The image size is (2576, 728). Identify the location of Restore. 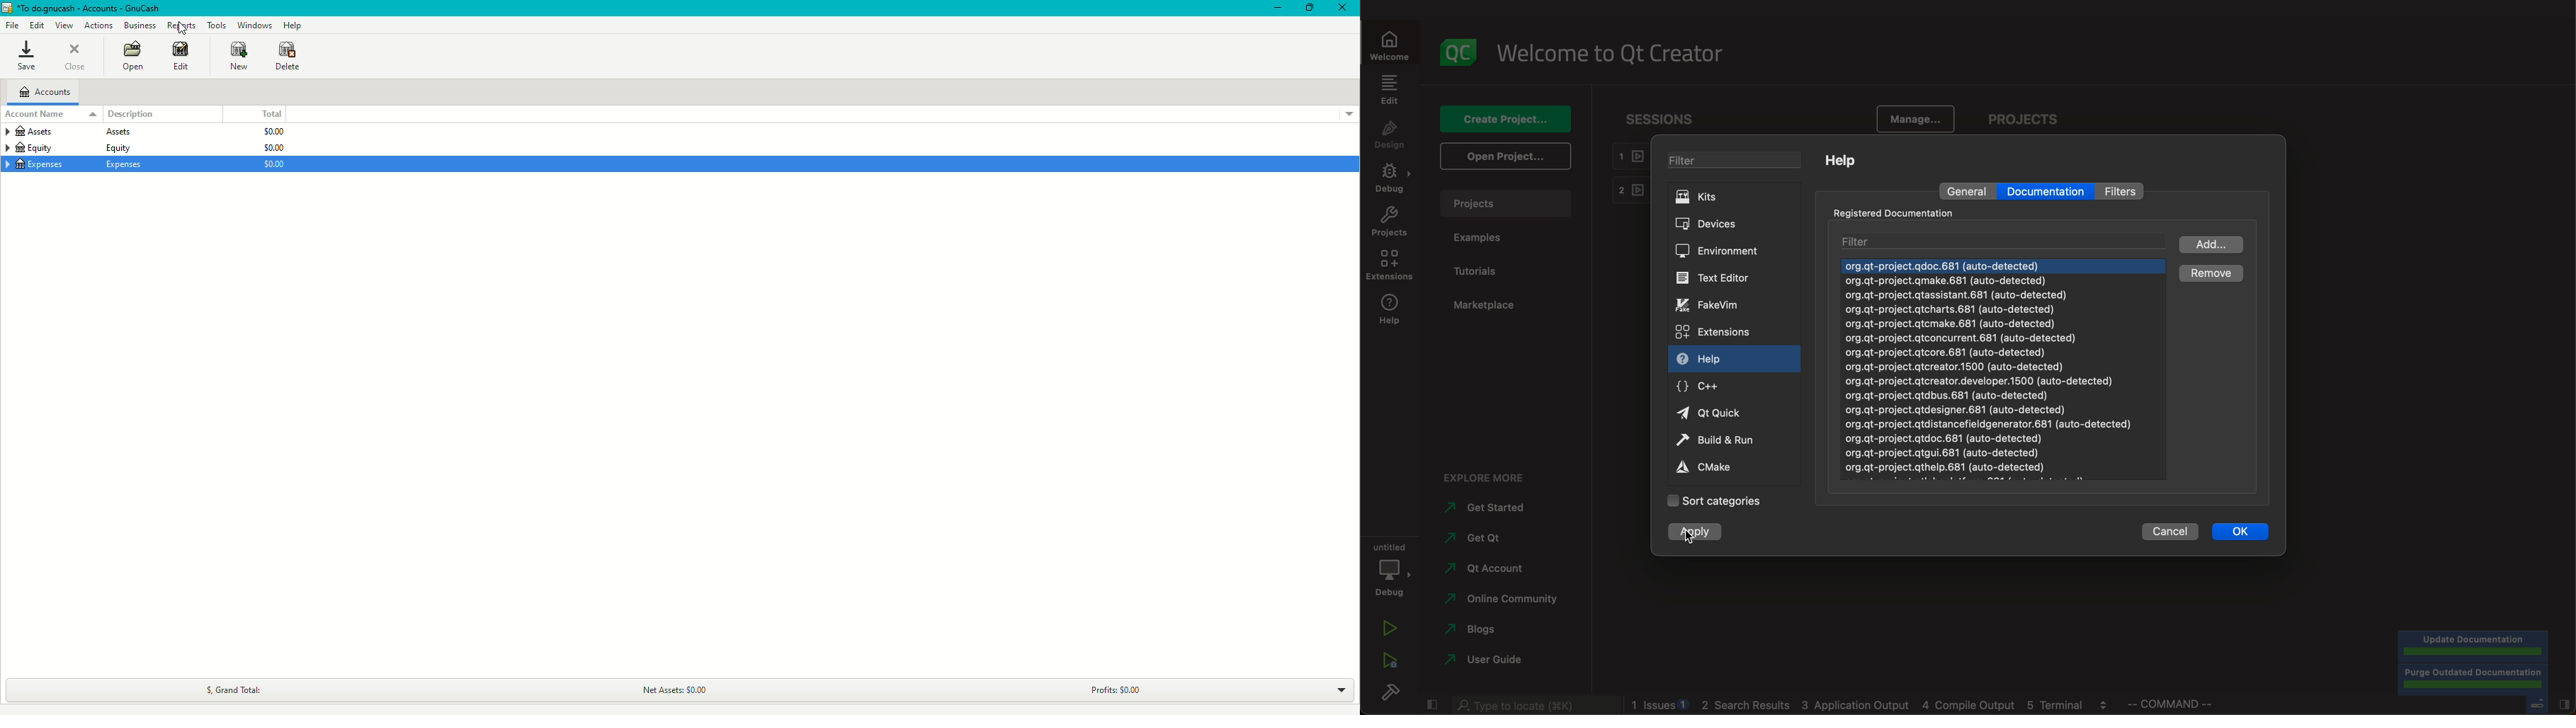
(1311, 7).